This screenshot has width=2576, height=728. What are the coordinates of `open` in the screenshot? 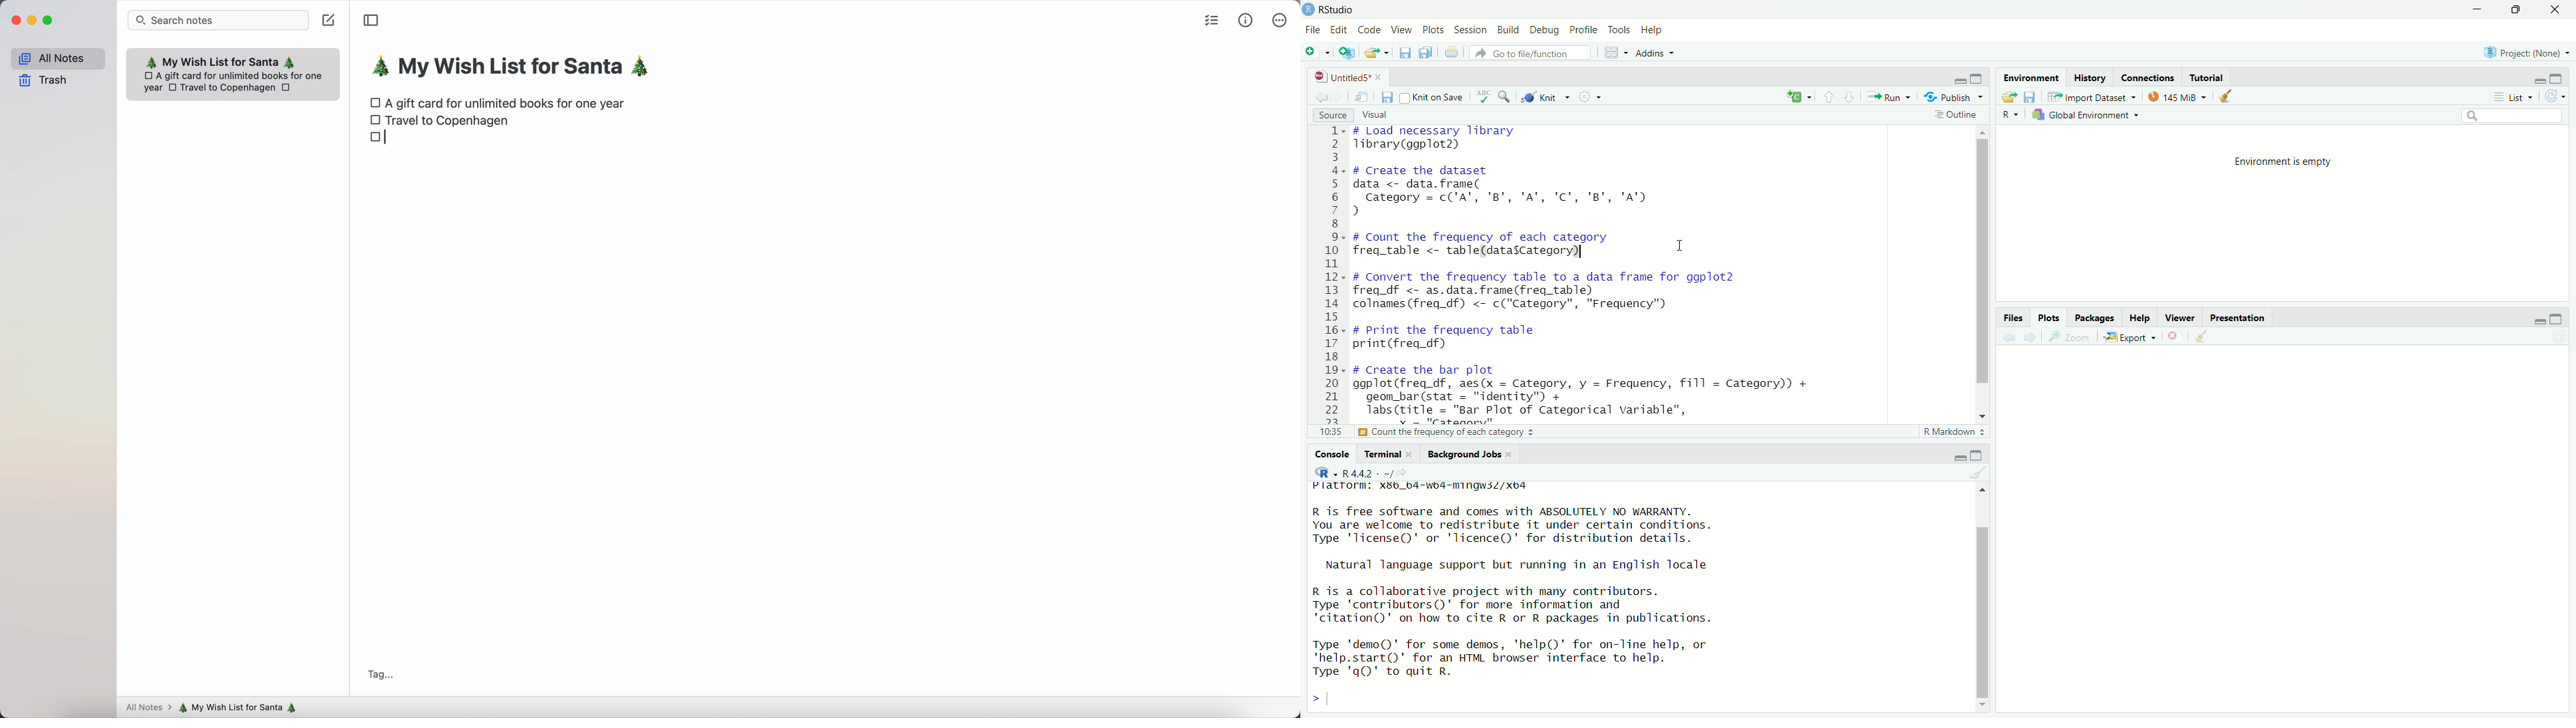 It's located at (2011, 98).